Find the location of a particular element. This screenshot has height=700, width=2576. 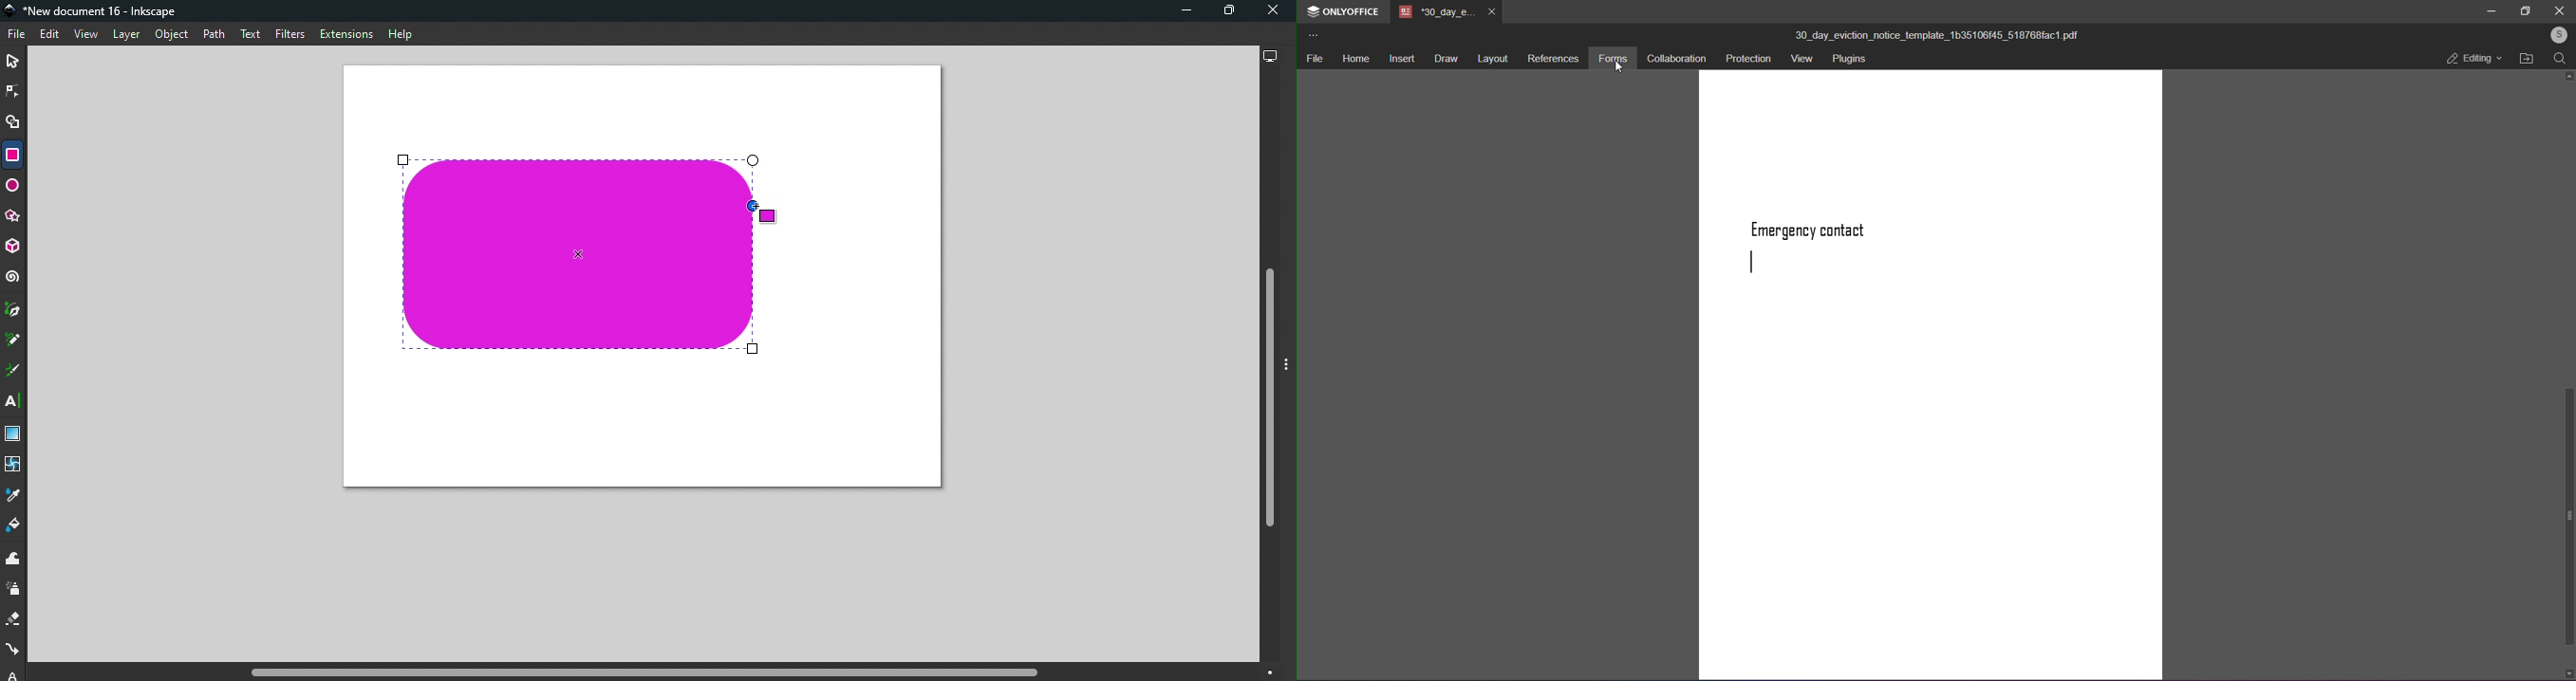

Shape builder tool is located at coordinates (15, 125).